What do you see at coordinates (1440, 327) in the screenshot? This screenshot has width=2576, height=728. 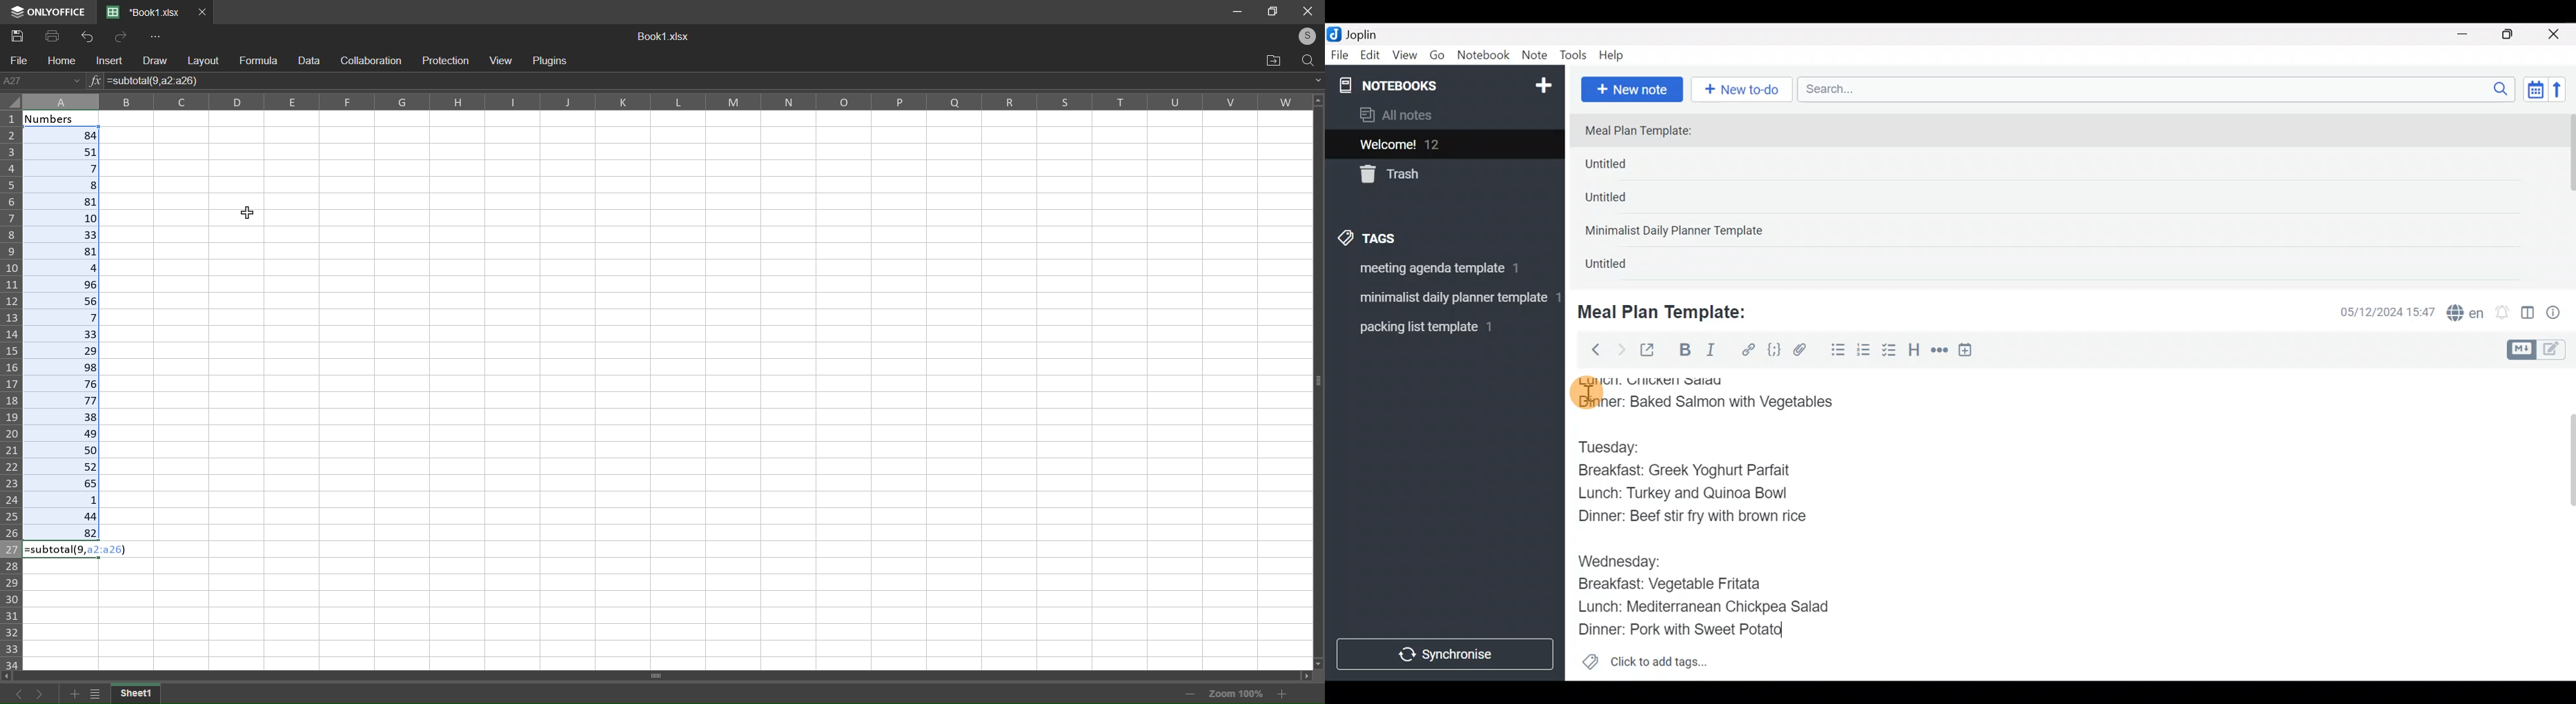 I see `Tag 3` at bounding box center [1440, 327].